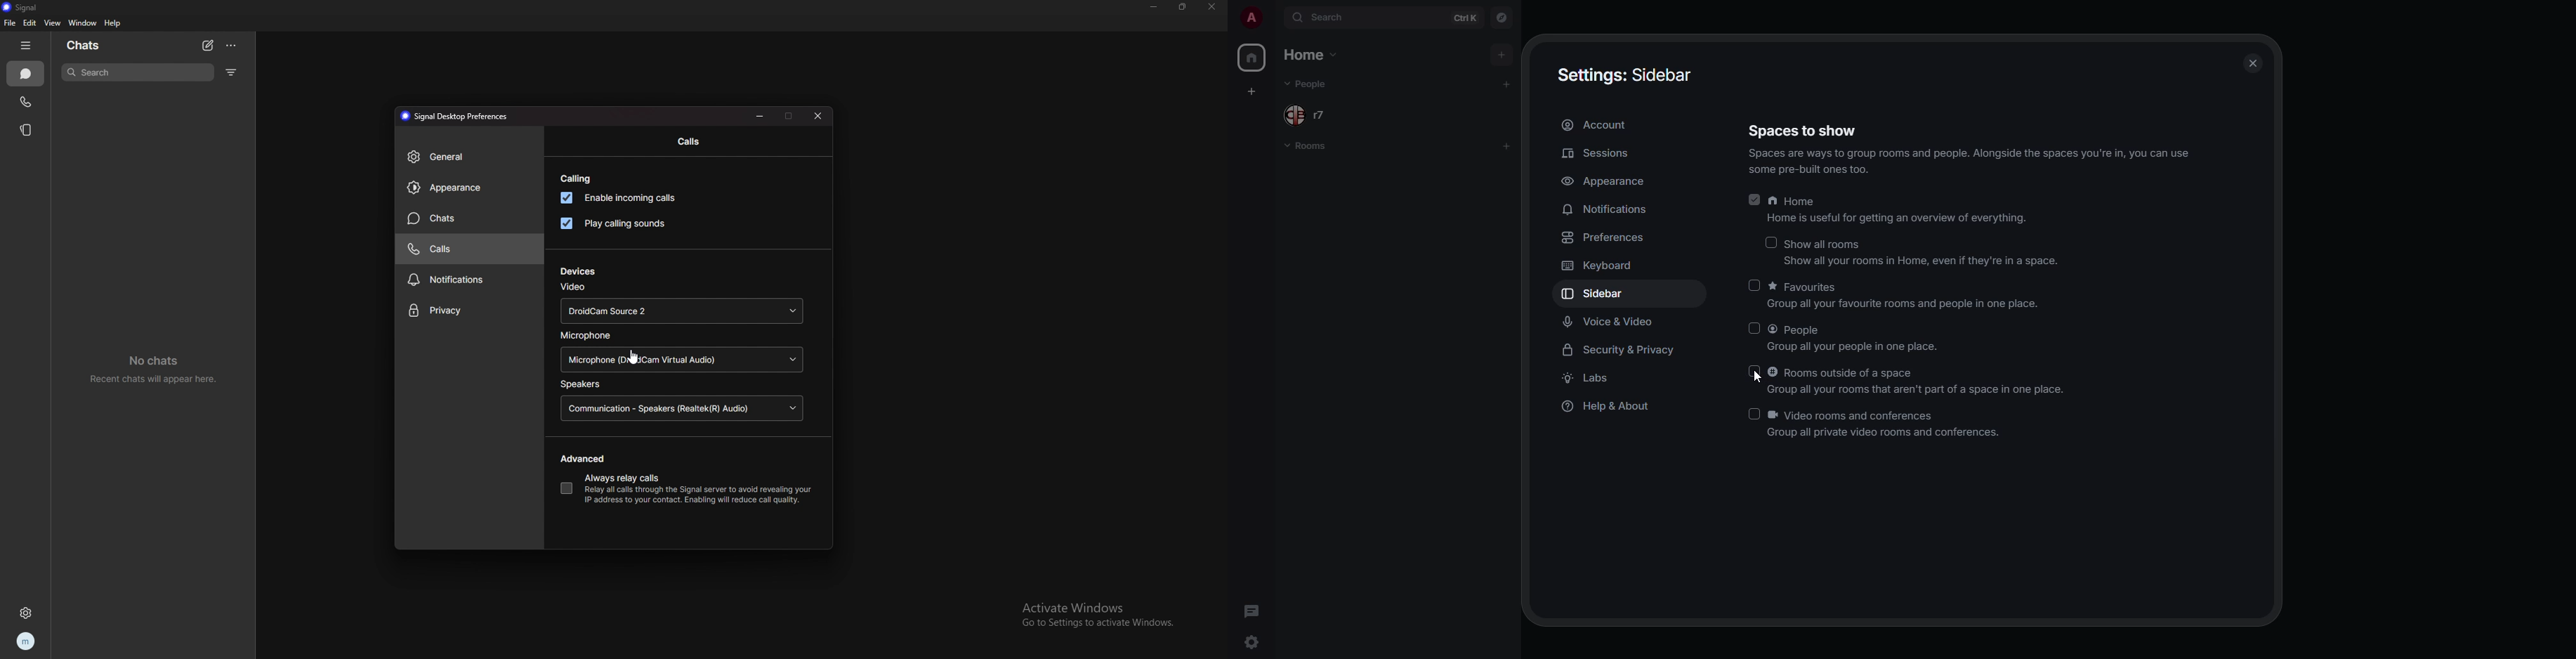 The image size is (2576, 672). What do you see at coordinates (1611, 322) in the screenshot?
I see `voice & video` at bounding box center [1611, 322].